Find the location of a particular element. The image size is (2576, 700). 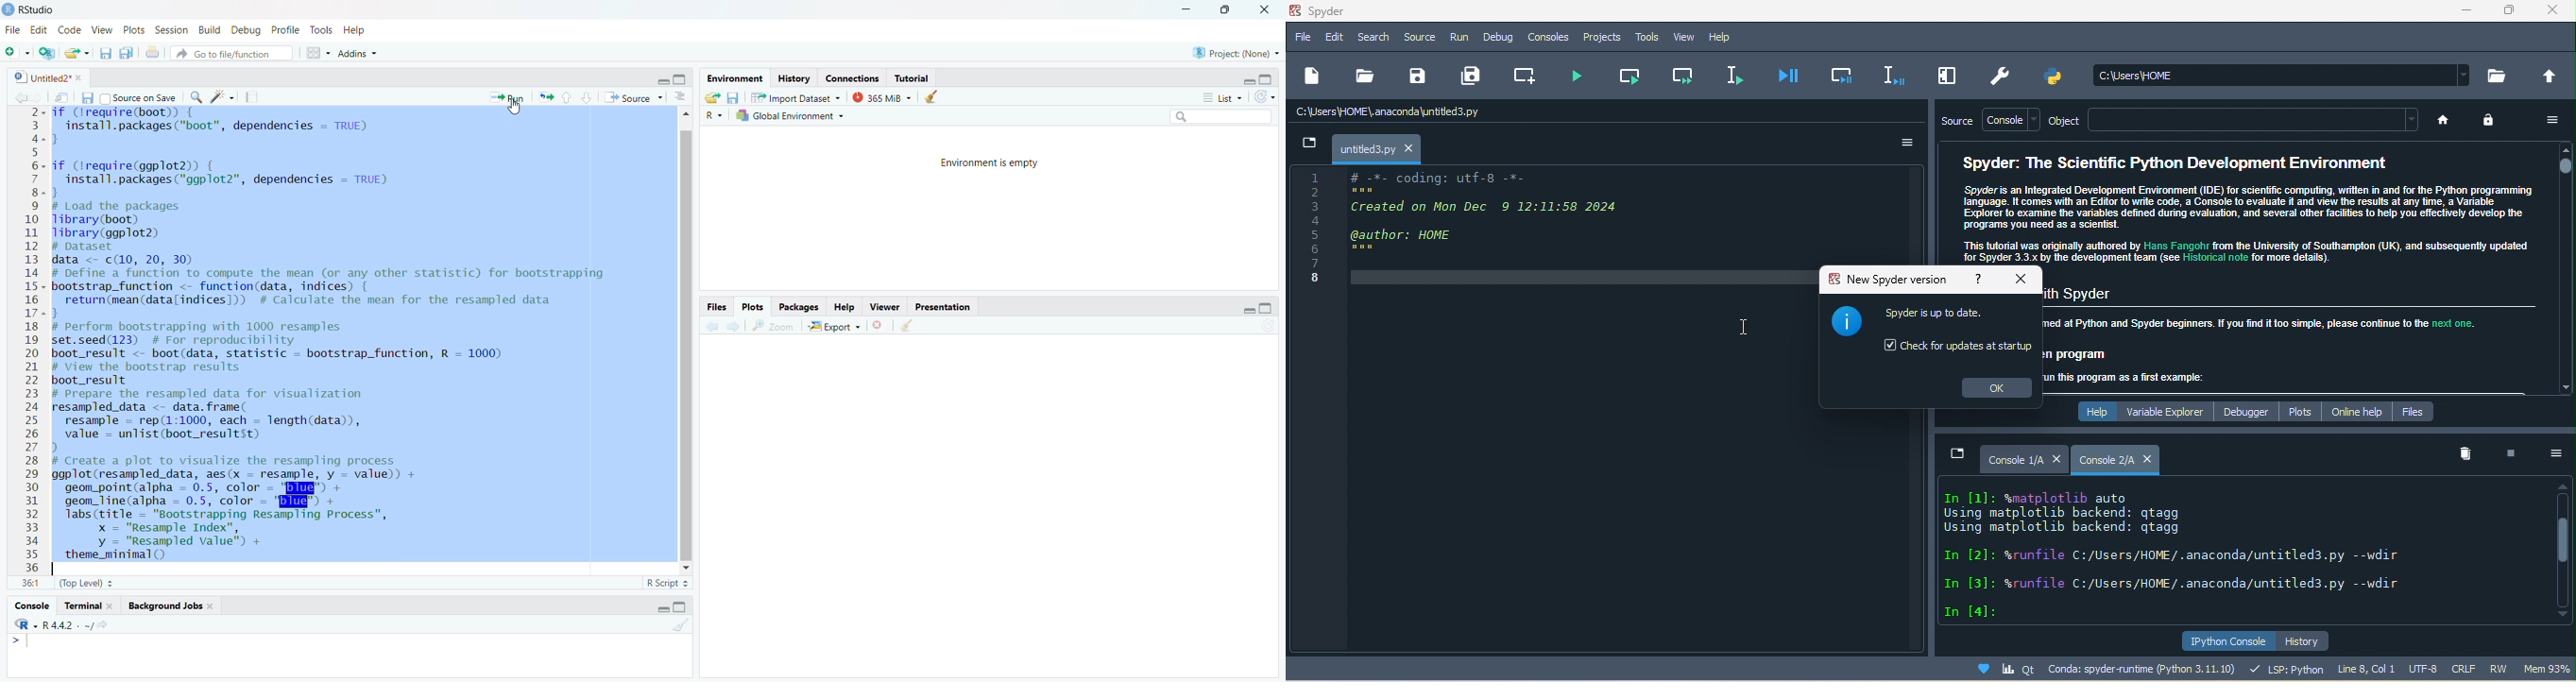

minimize is located at coordinates (2461, 13).